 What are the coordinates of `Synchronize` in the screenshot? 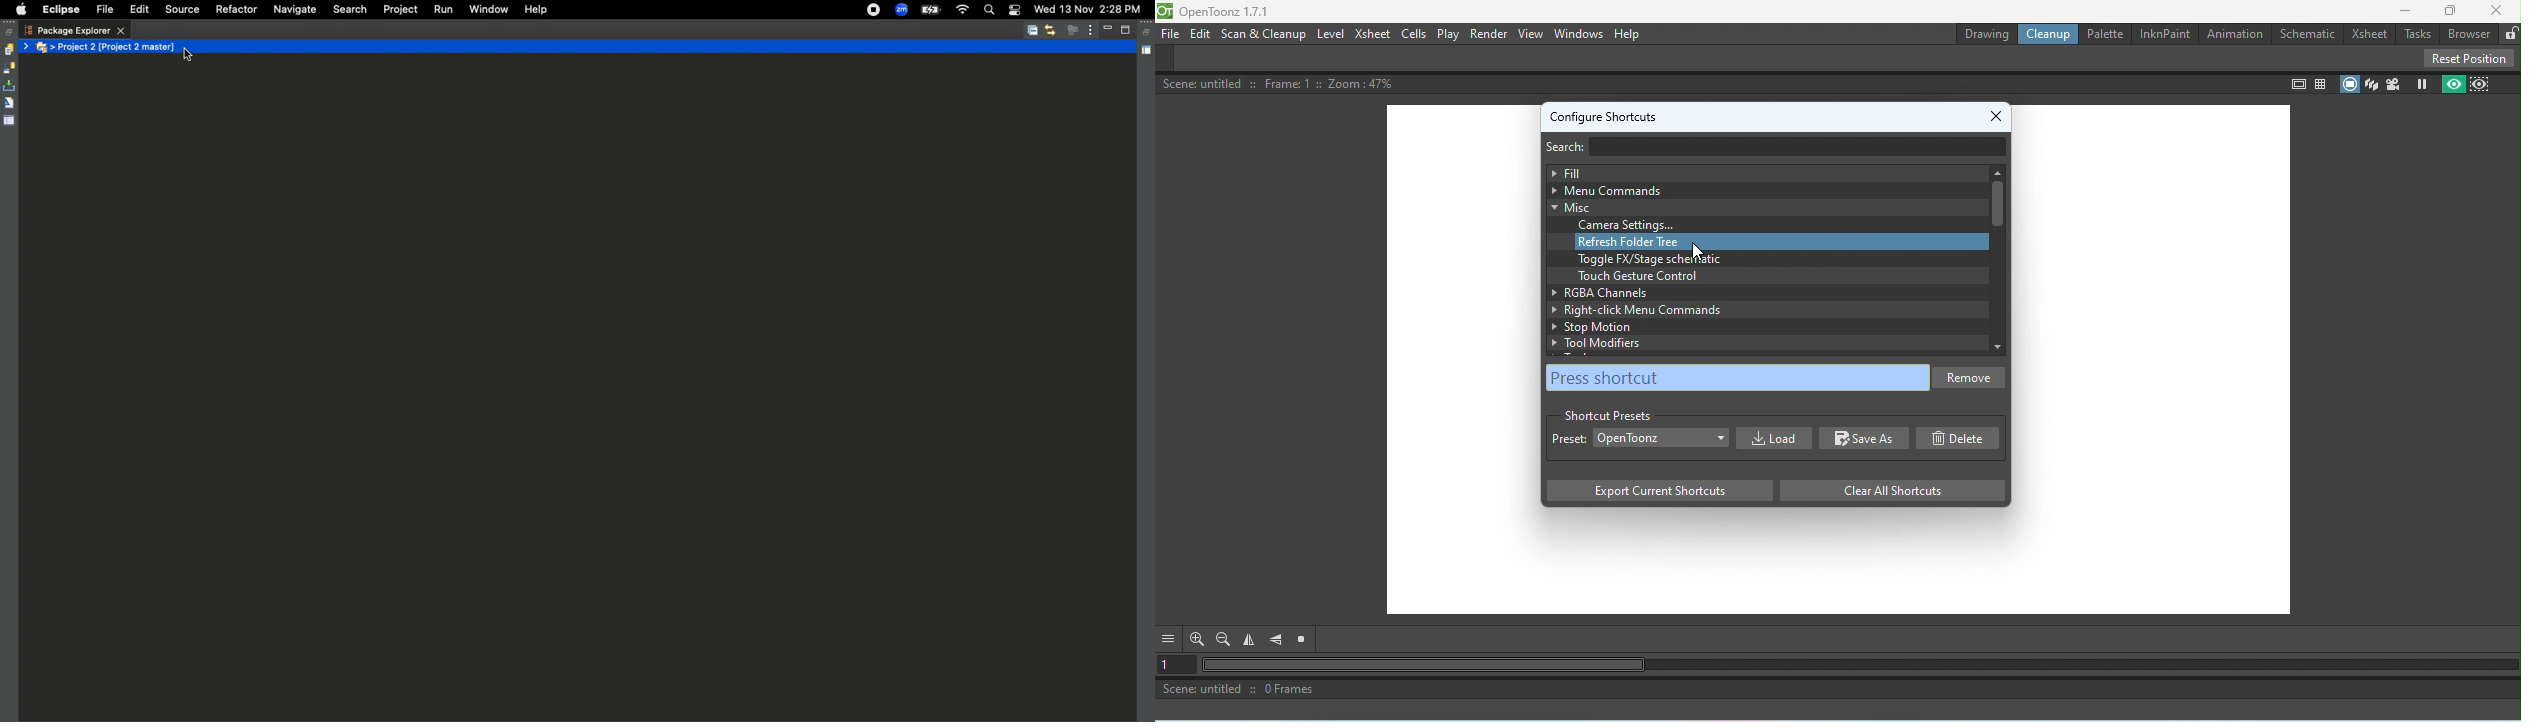 It's located at (9, 68).